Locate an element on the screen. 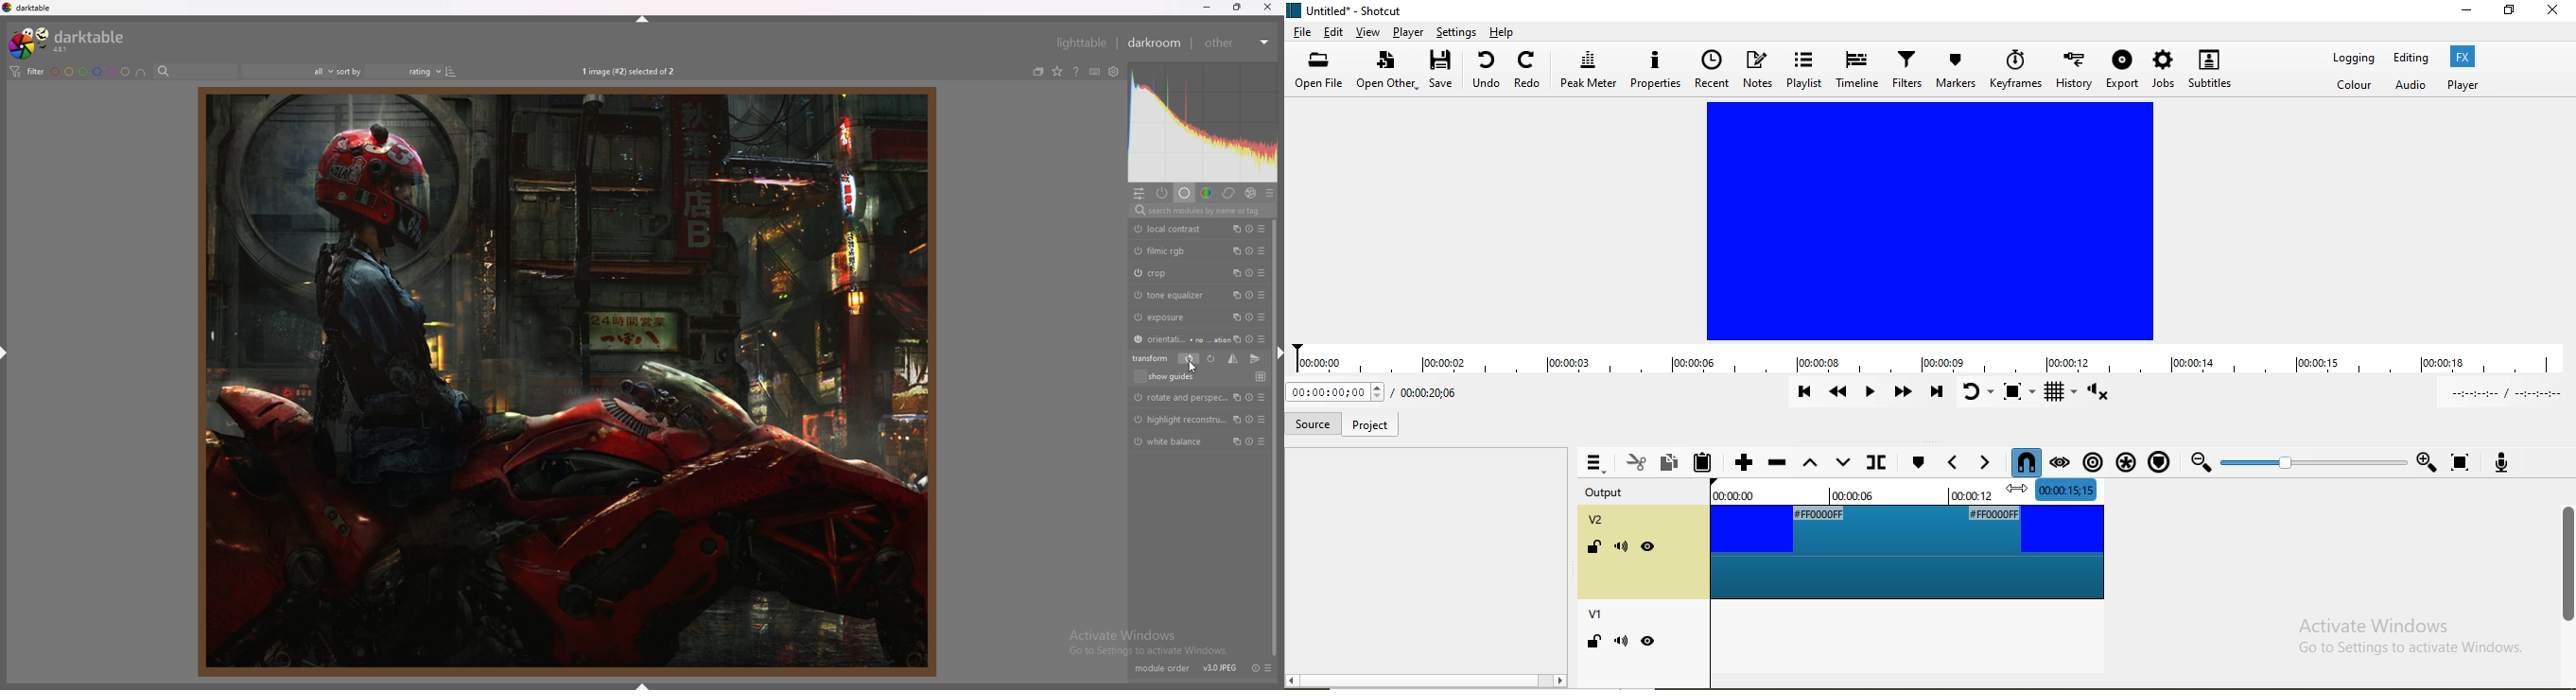 The width and height of the screenshot is (2576, 700). save is located at coordinates (1444, 72).